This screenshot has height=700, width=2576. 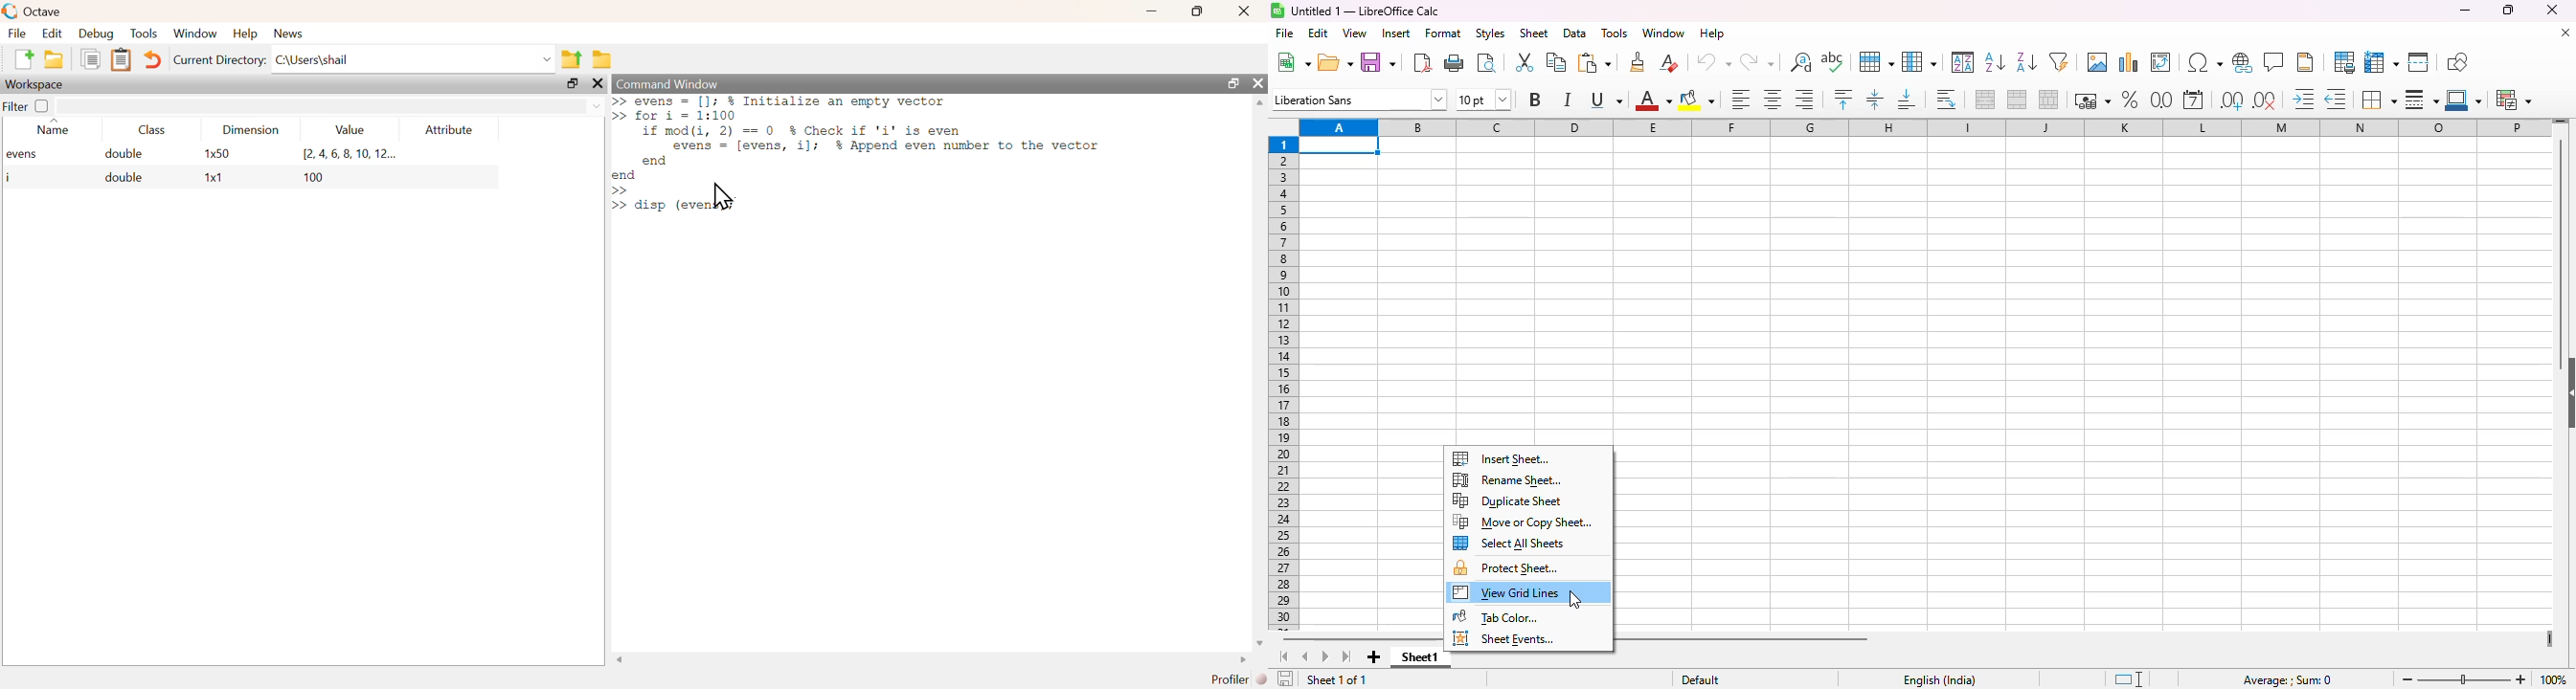 What do you see at coordinates (569, 84) in the screenshot?
I see `maximize` at bounding box center [569, 84].